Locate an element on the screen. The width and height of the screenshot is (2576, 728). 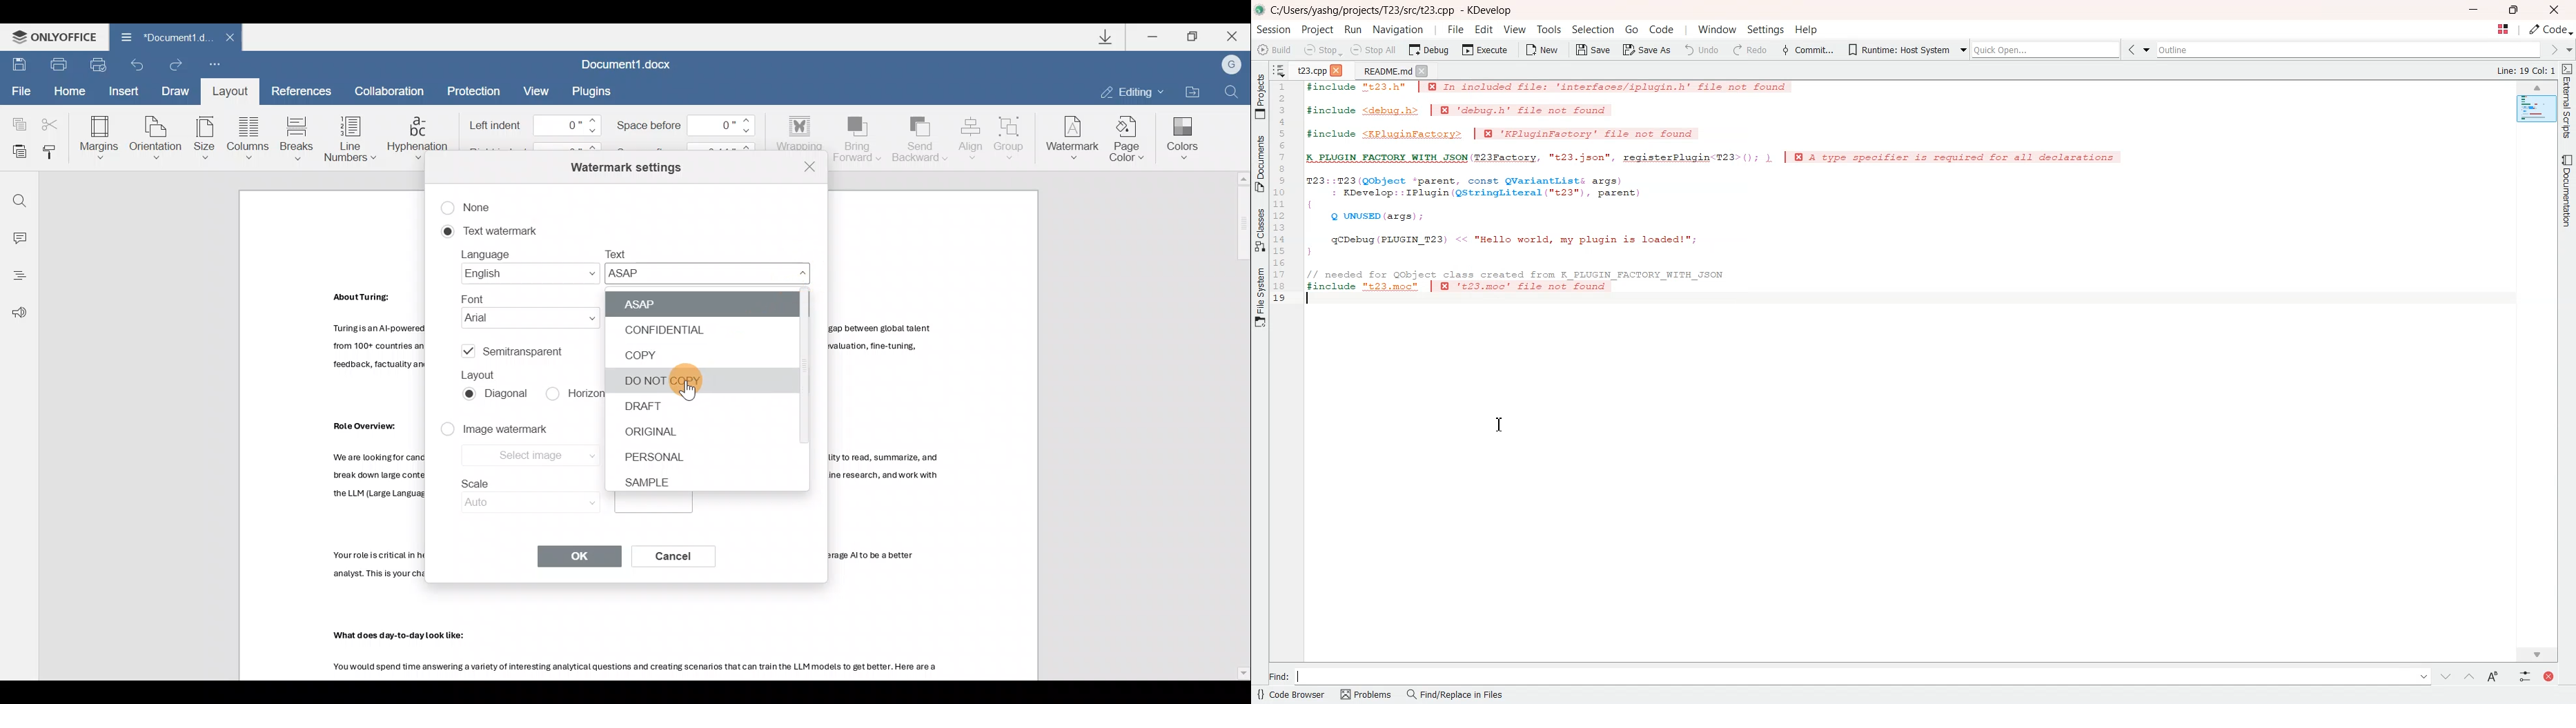
Downloads is located at coordinates (1111, 38).